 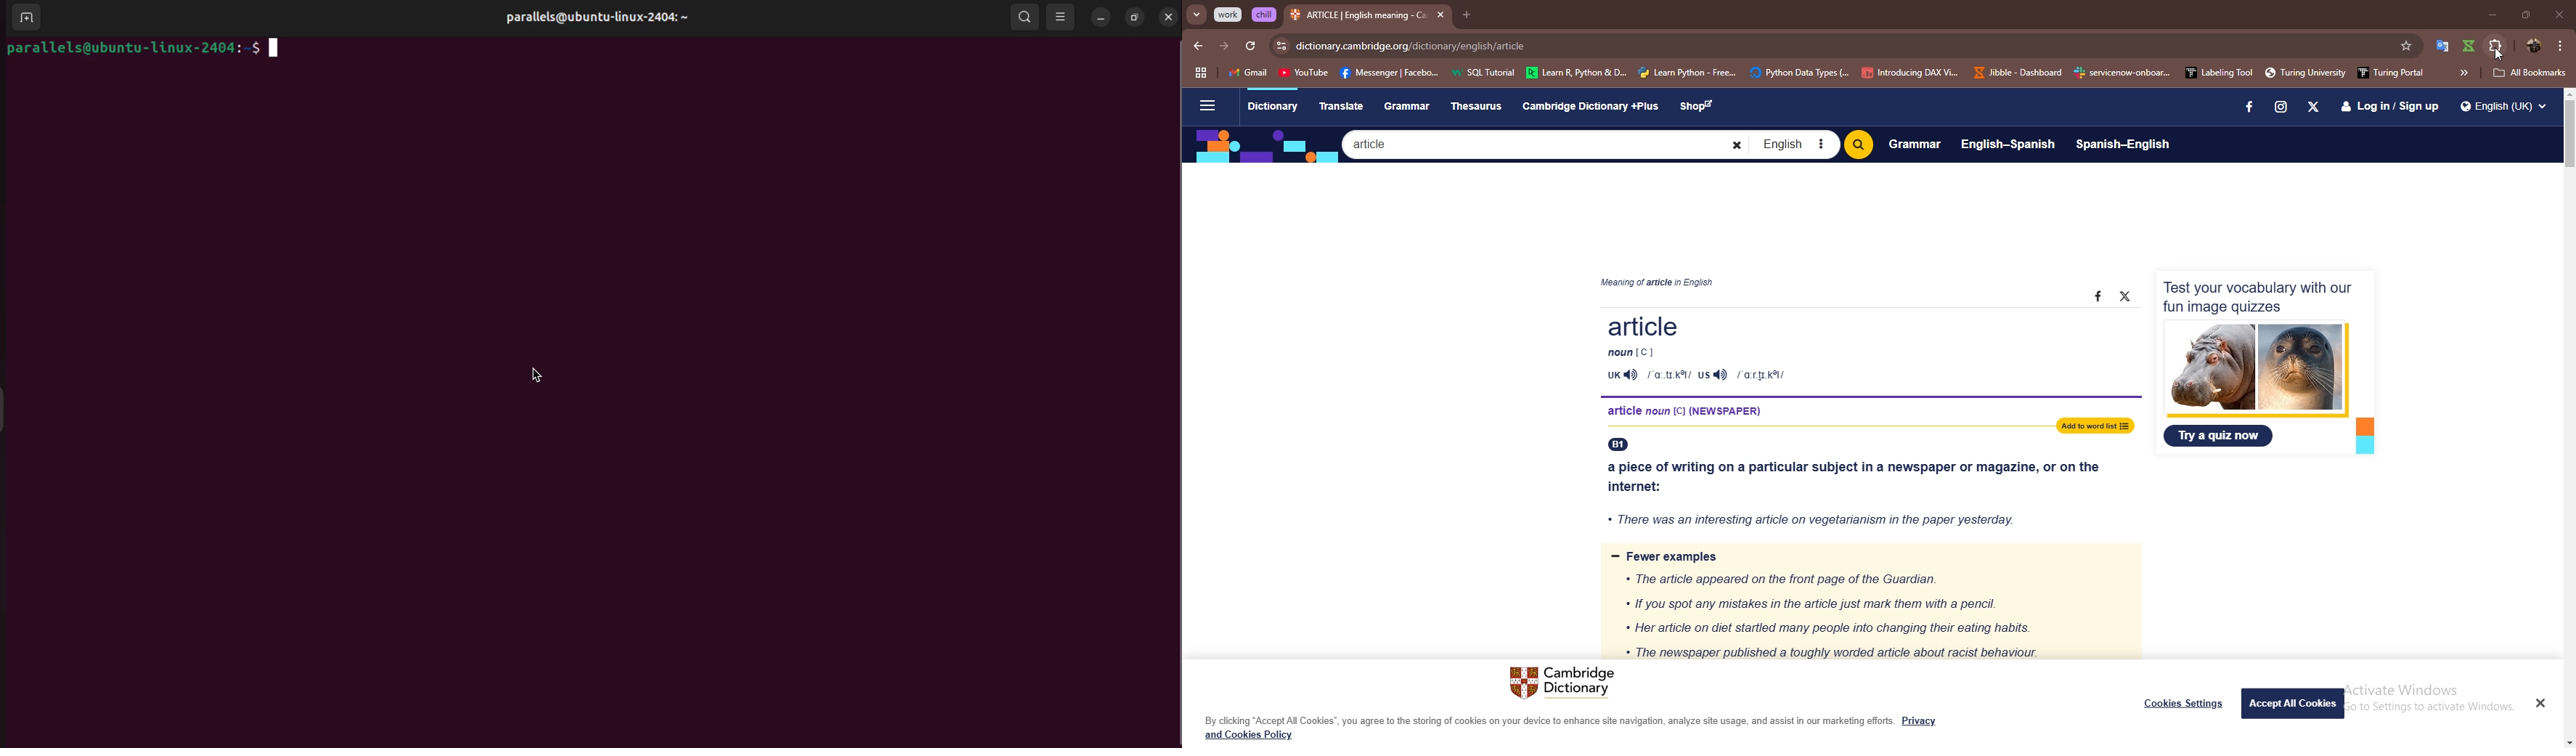 What do you see at coordinates (1700, 107) in the screenshot?
I see `Shop` at bounding box center [1700, 107].